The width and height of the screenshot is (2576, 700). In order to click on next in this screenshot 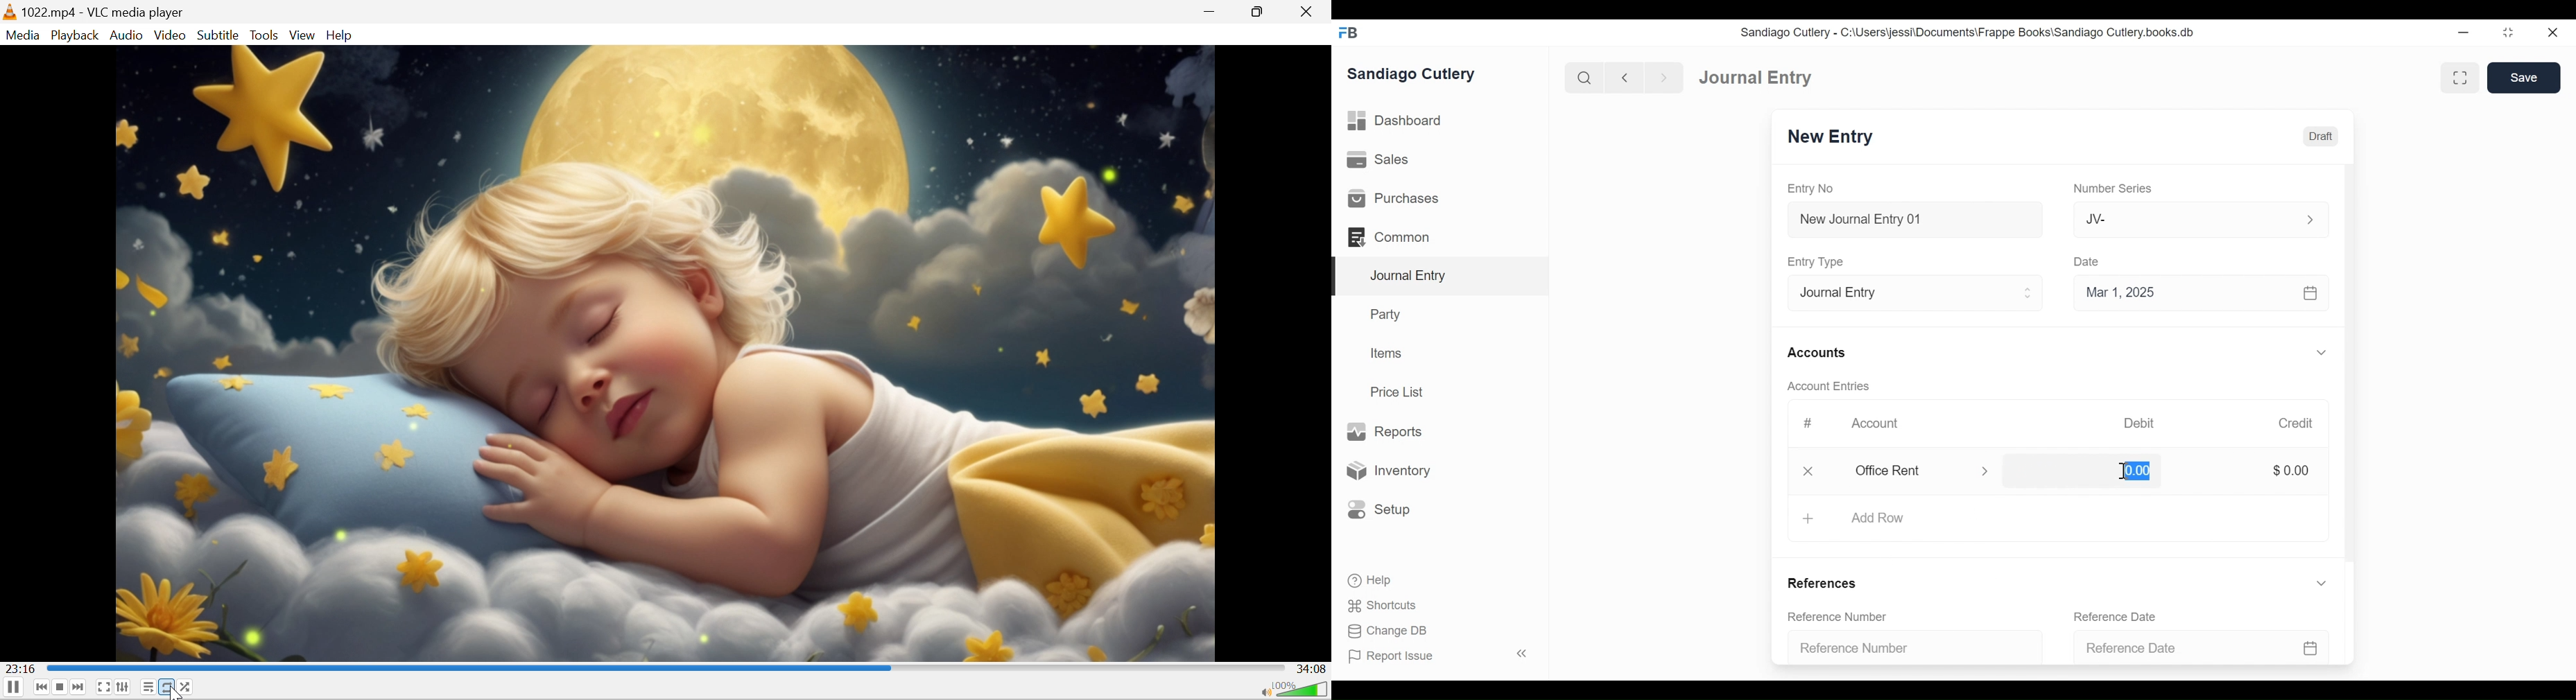, I will do `click(1659, 76)`.